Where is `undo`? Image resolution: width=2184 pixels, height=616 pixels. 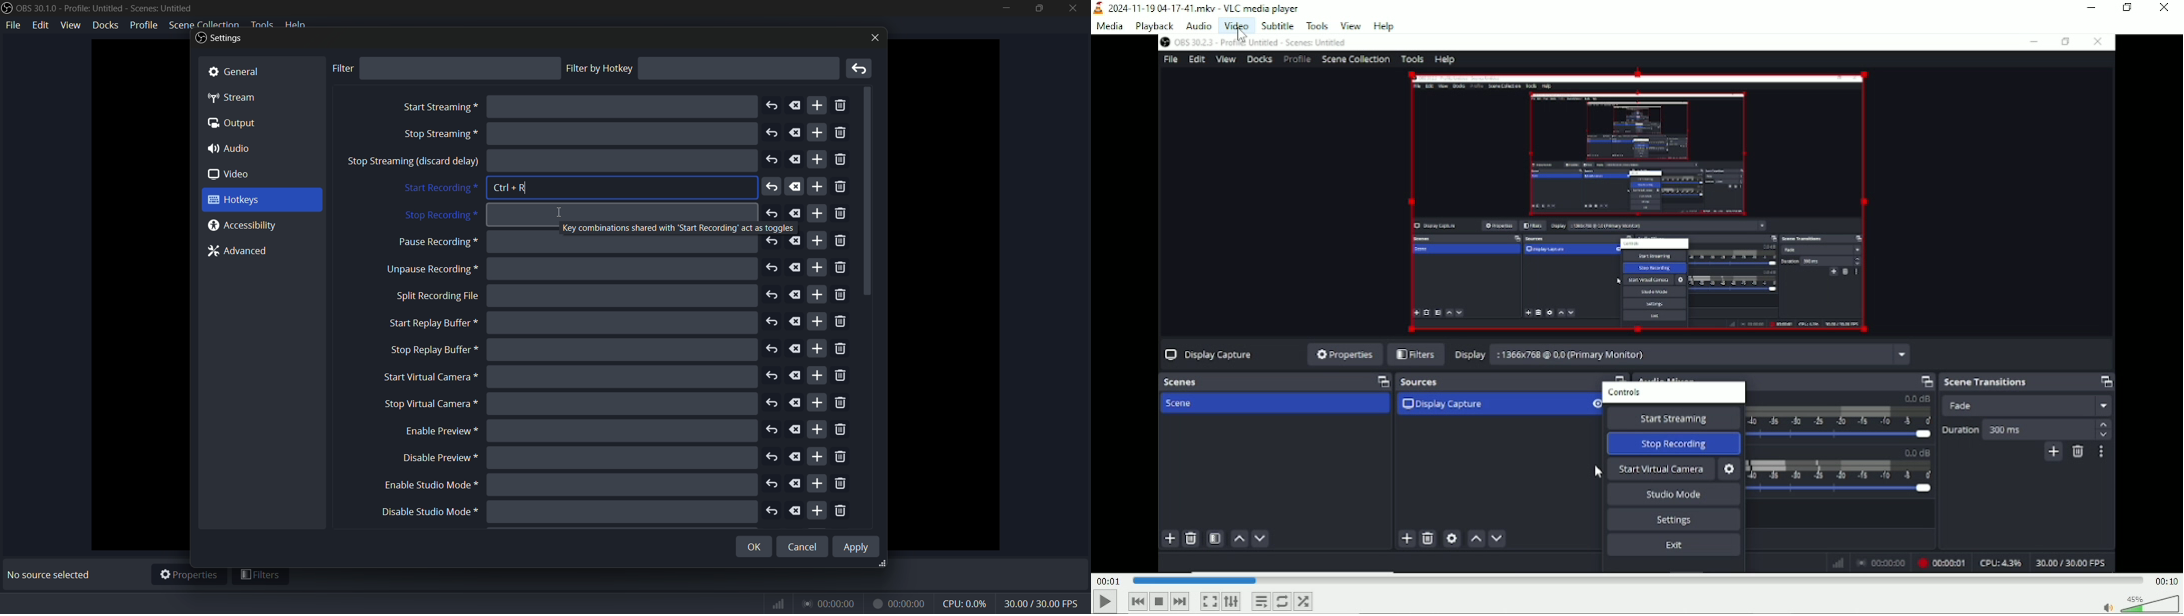 undo is located at coordinates (773, 486).